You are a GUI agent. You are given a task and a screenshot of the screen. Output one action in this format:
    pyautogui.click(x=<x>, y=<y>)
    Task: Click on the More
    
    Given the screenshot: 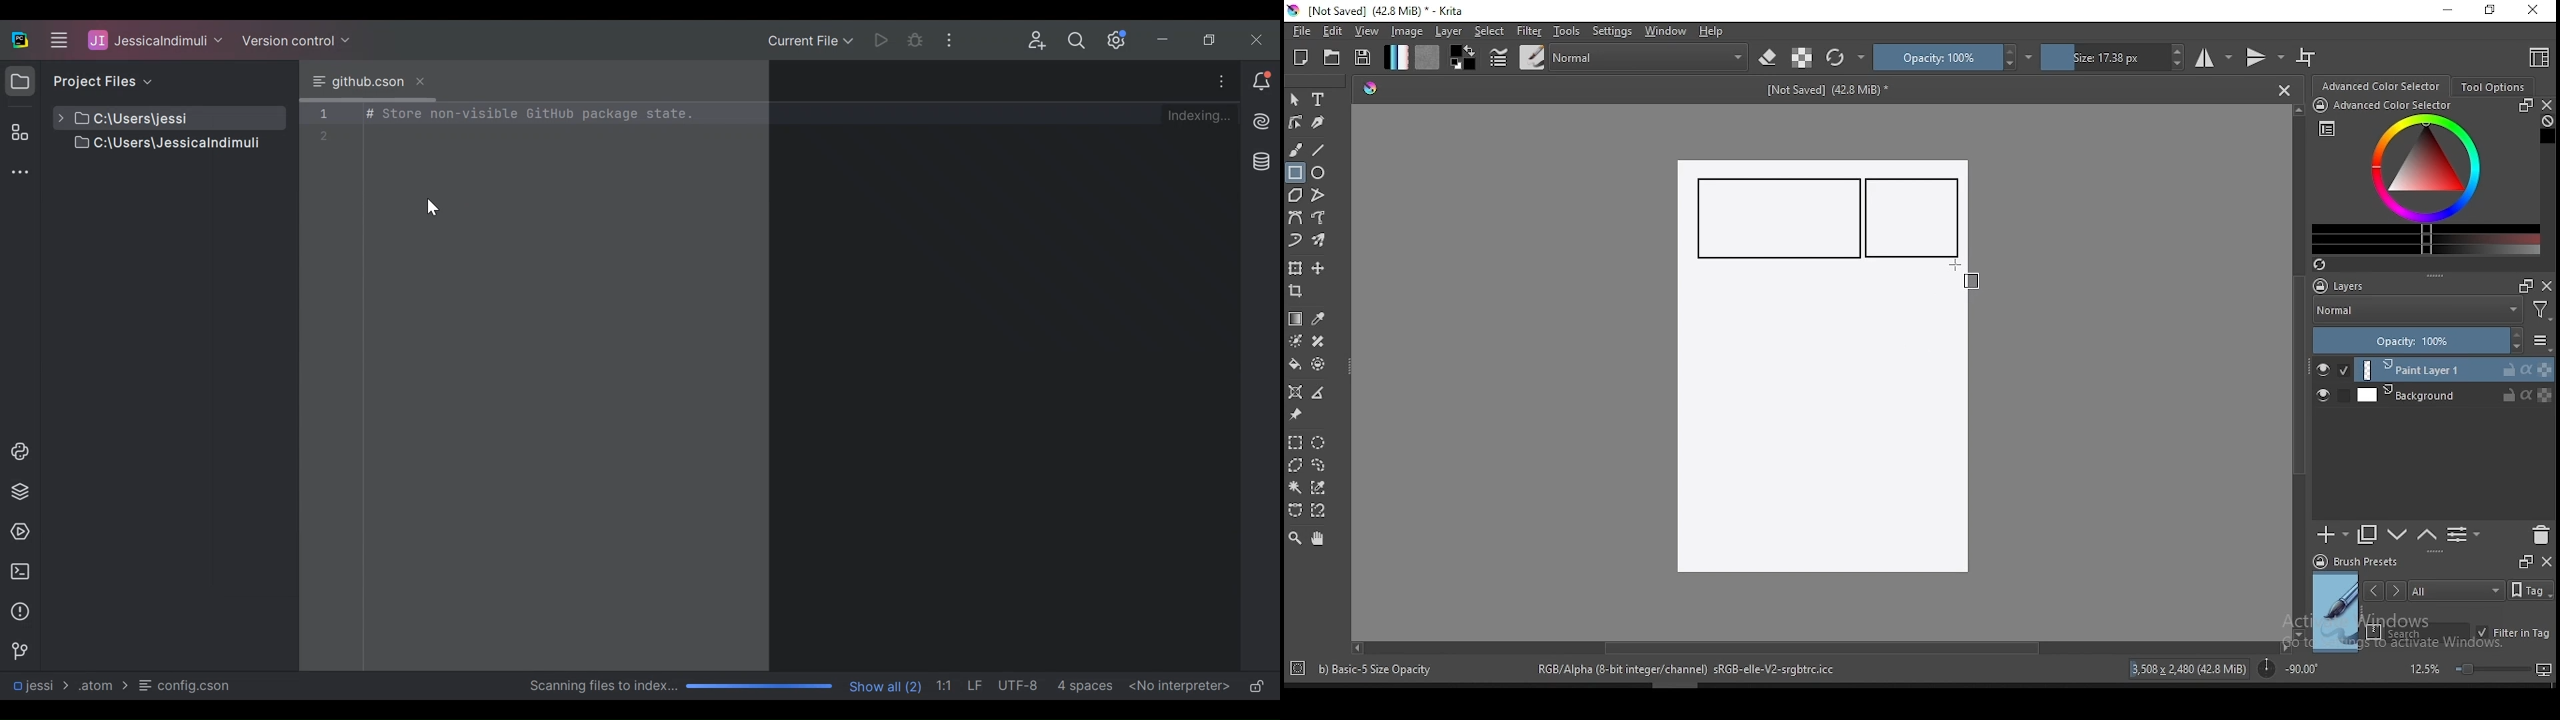 What is the action you would take?
    pyautogui.click(x=1221, y=81)
    